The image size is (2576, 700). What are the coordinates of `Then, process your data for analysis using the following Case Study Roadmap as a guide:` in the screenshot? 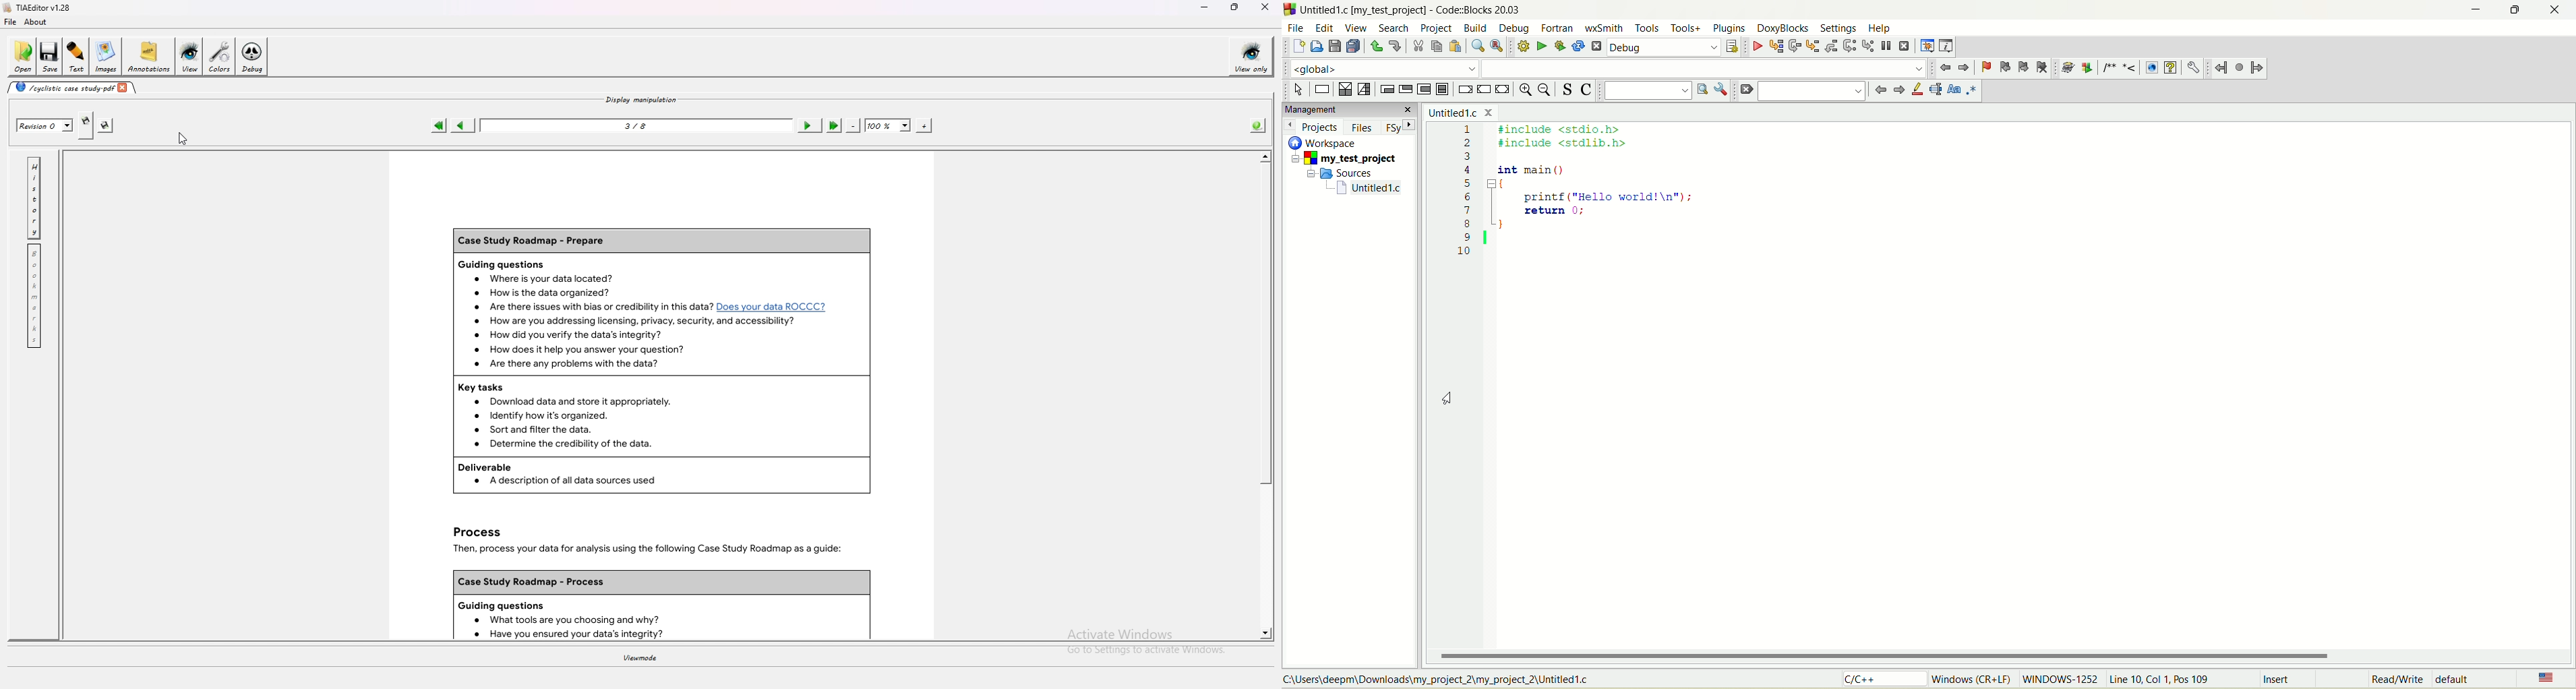 It's located at (647, 549).